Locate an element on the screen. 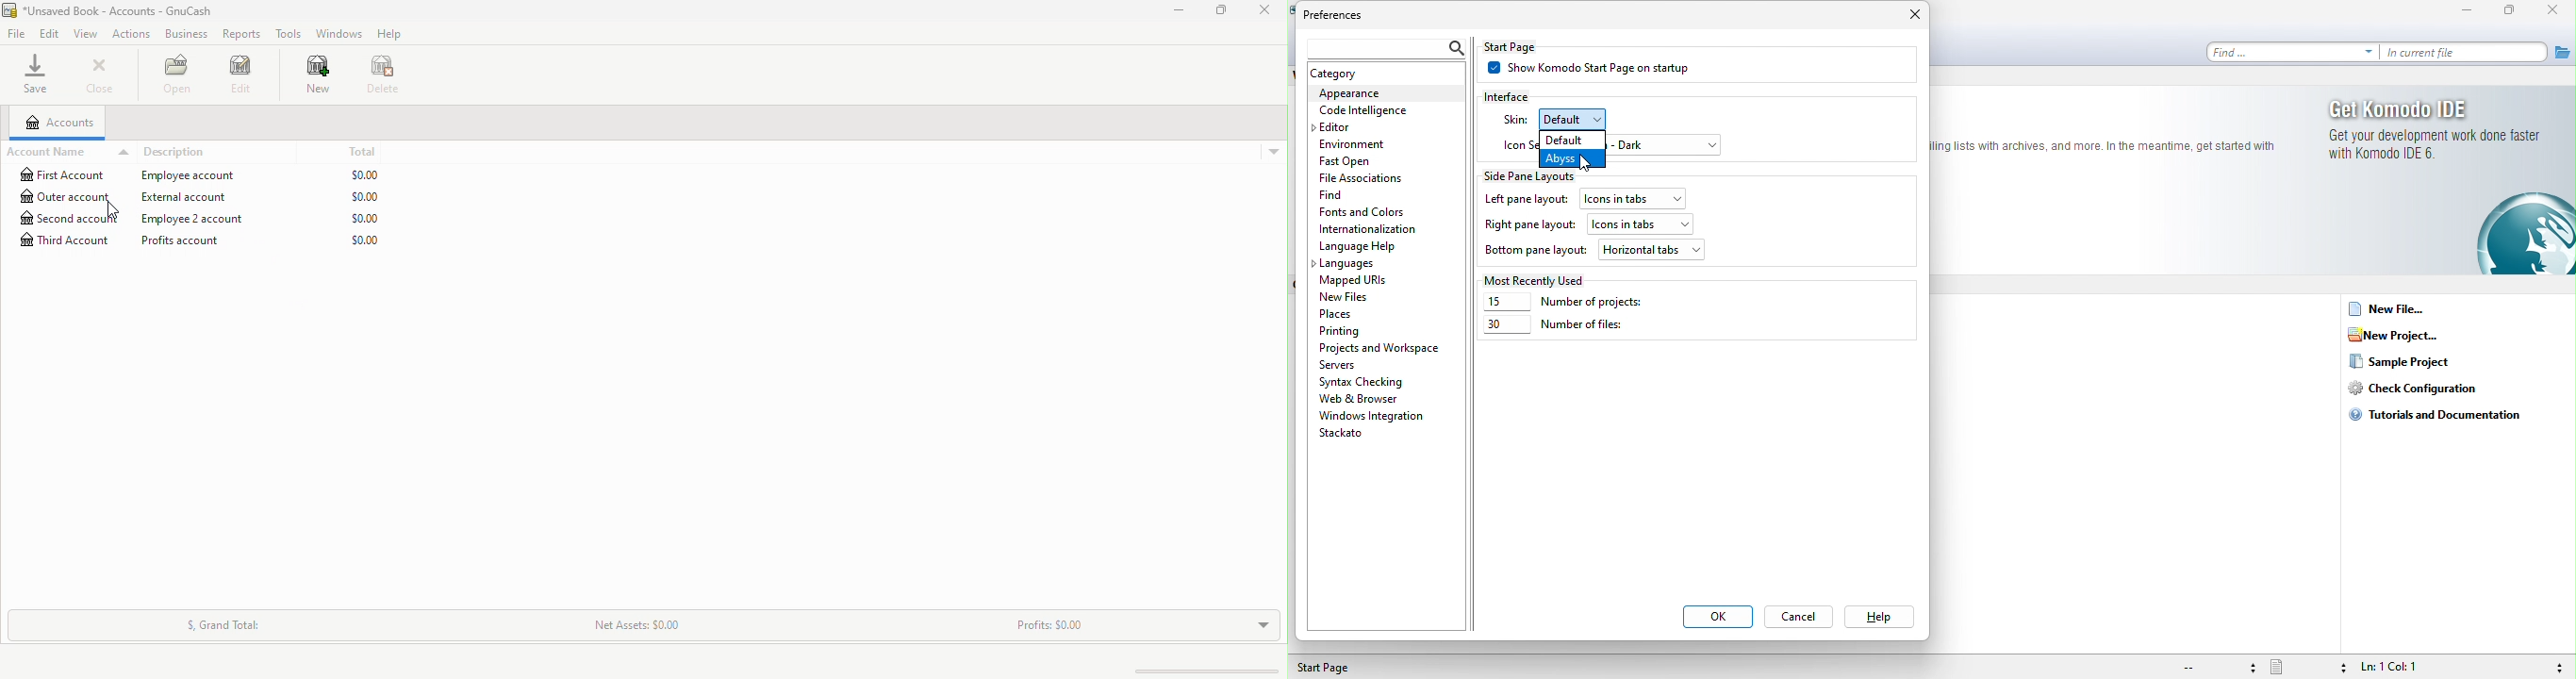 The height and width of the screenshot is (700, 2576). Third account is located at coordinates (206, 240).